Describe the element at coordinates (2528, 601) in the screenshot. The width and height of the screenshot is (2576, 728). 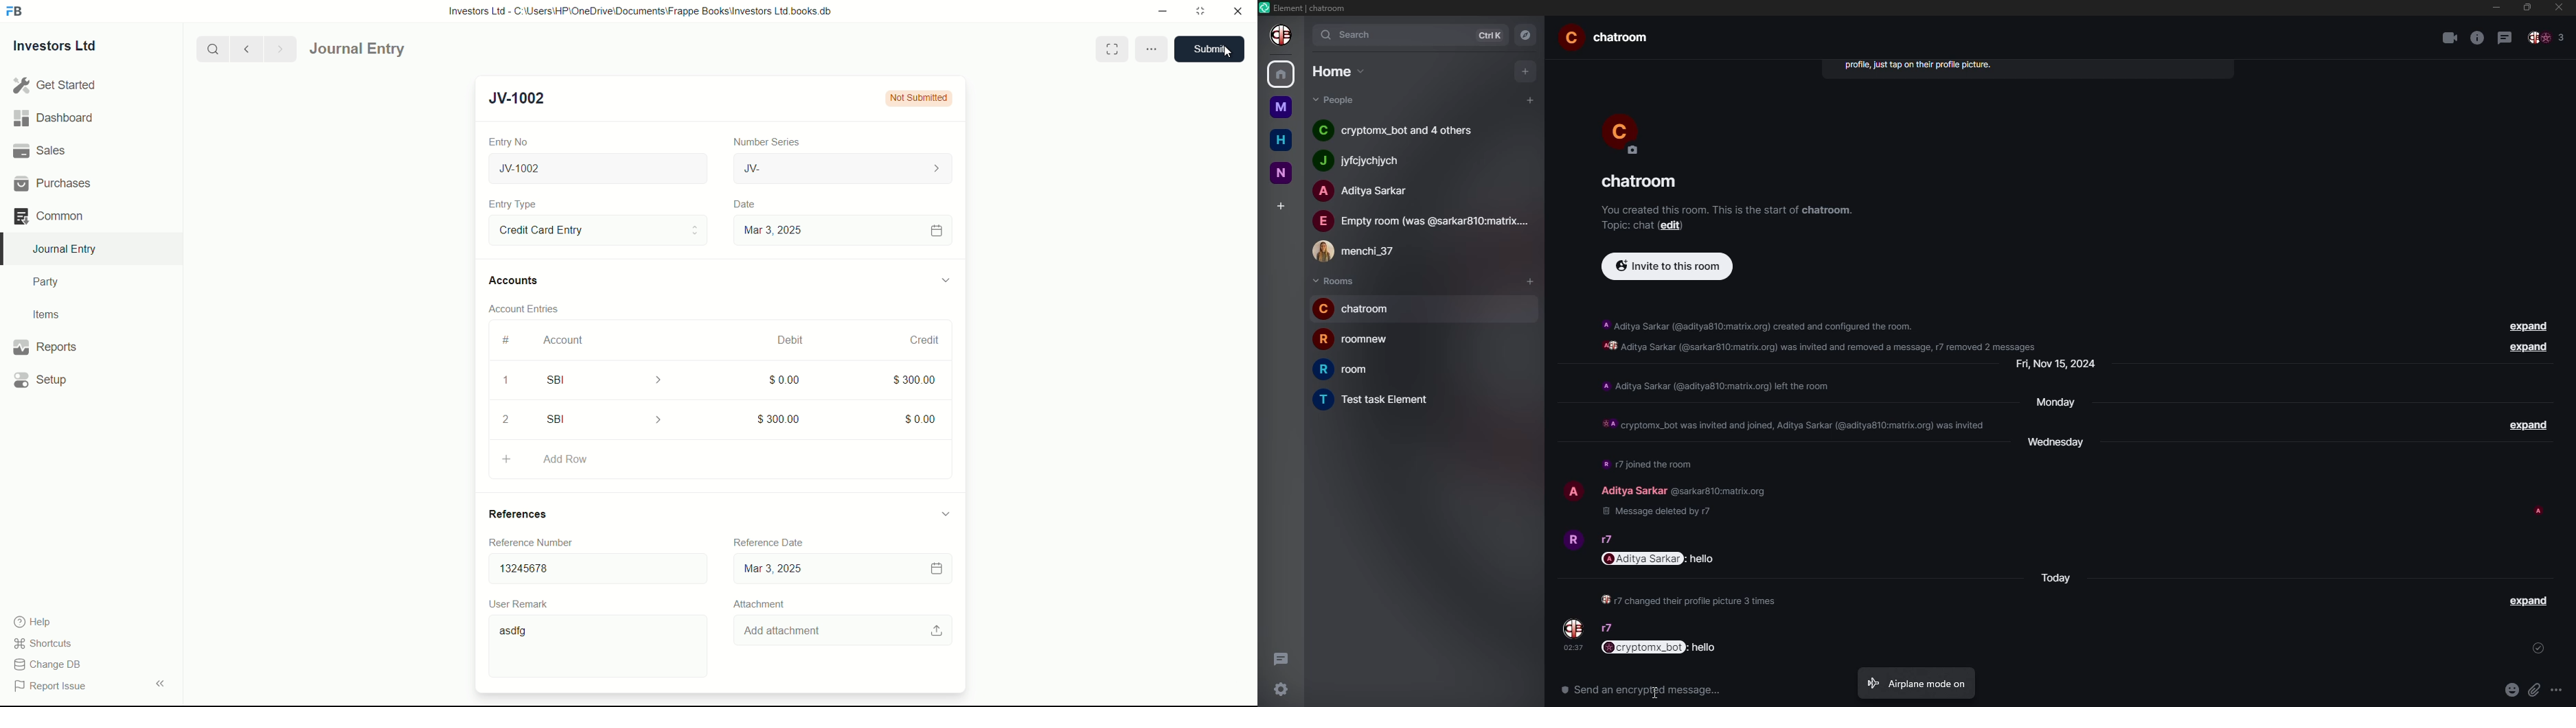
I see `expand` at that location.